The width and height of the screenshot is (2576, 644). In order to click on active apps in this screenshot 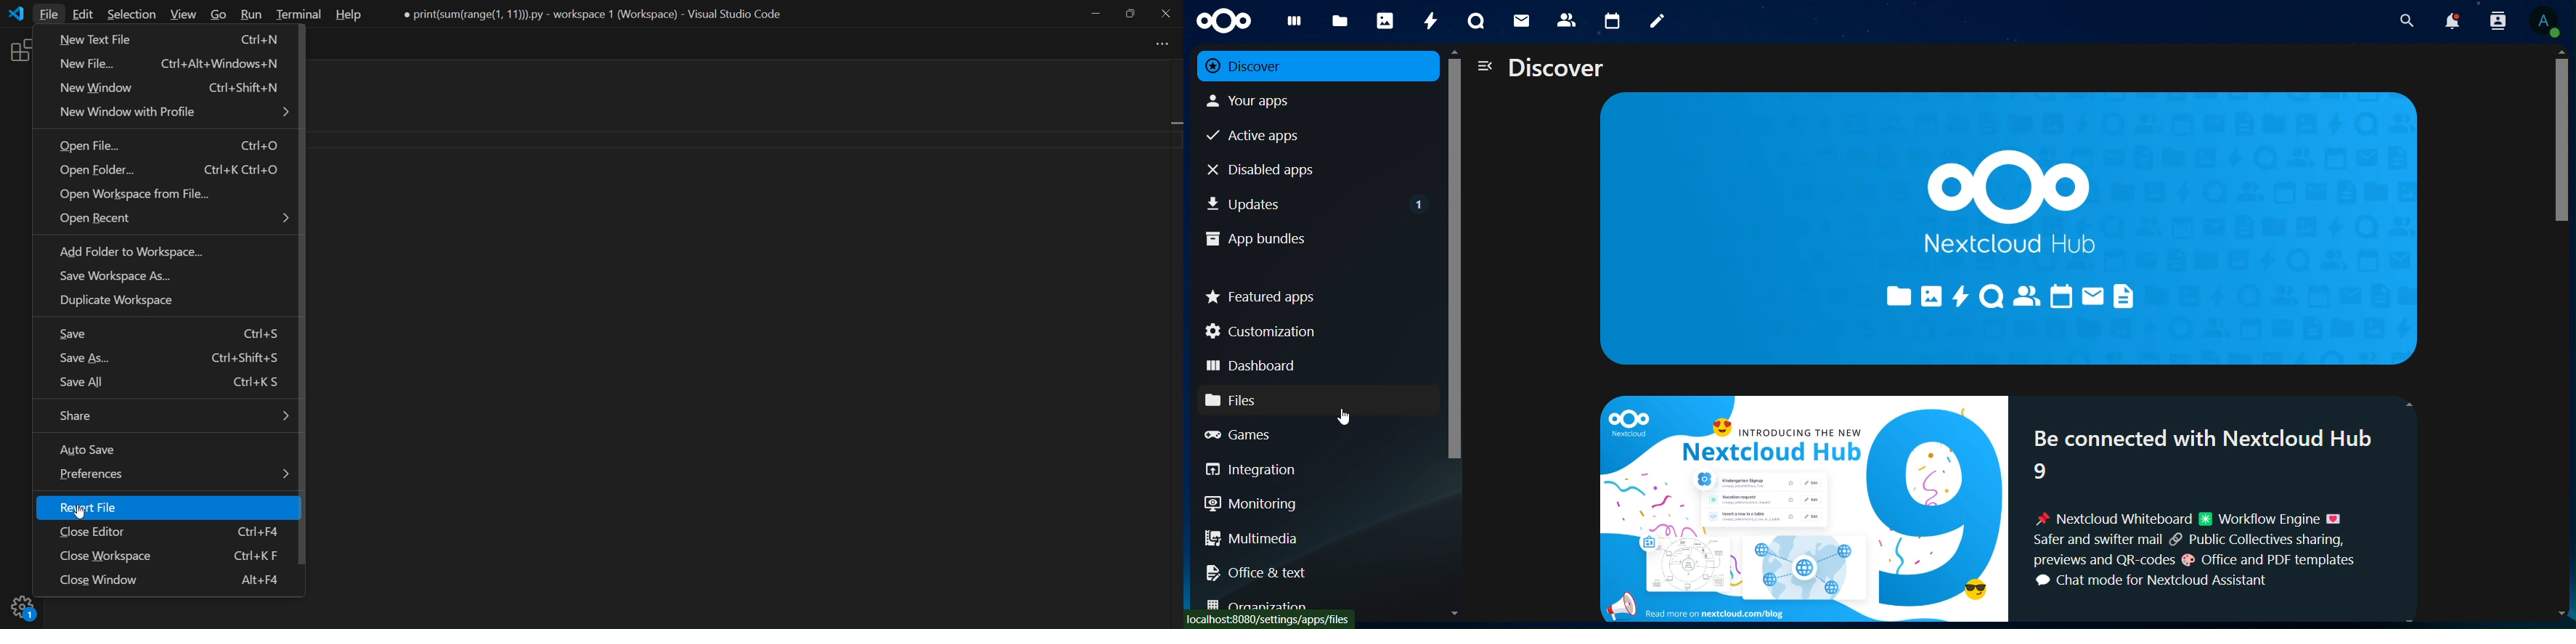, I will do `click(1259, 137)`.